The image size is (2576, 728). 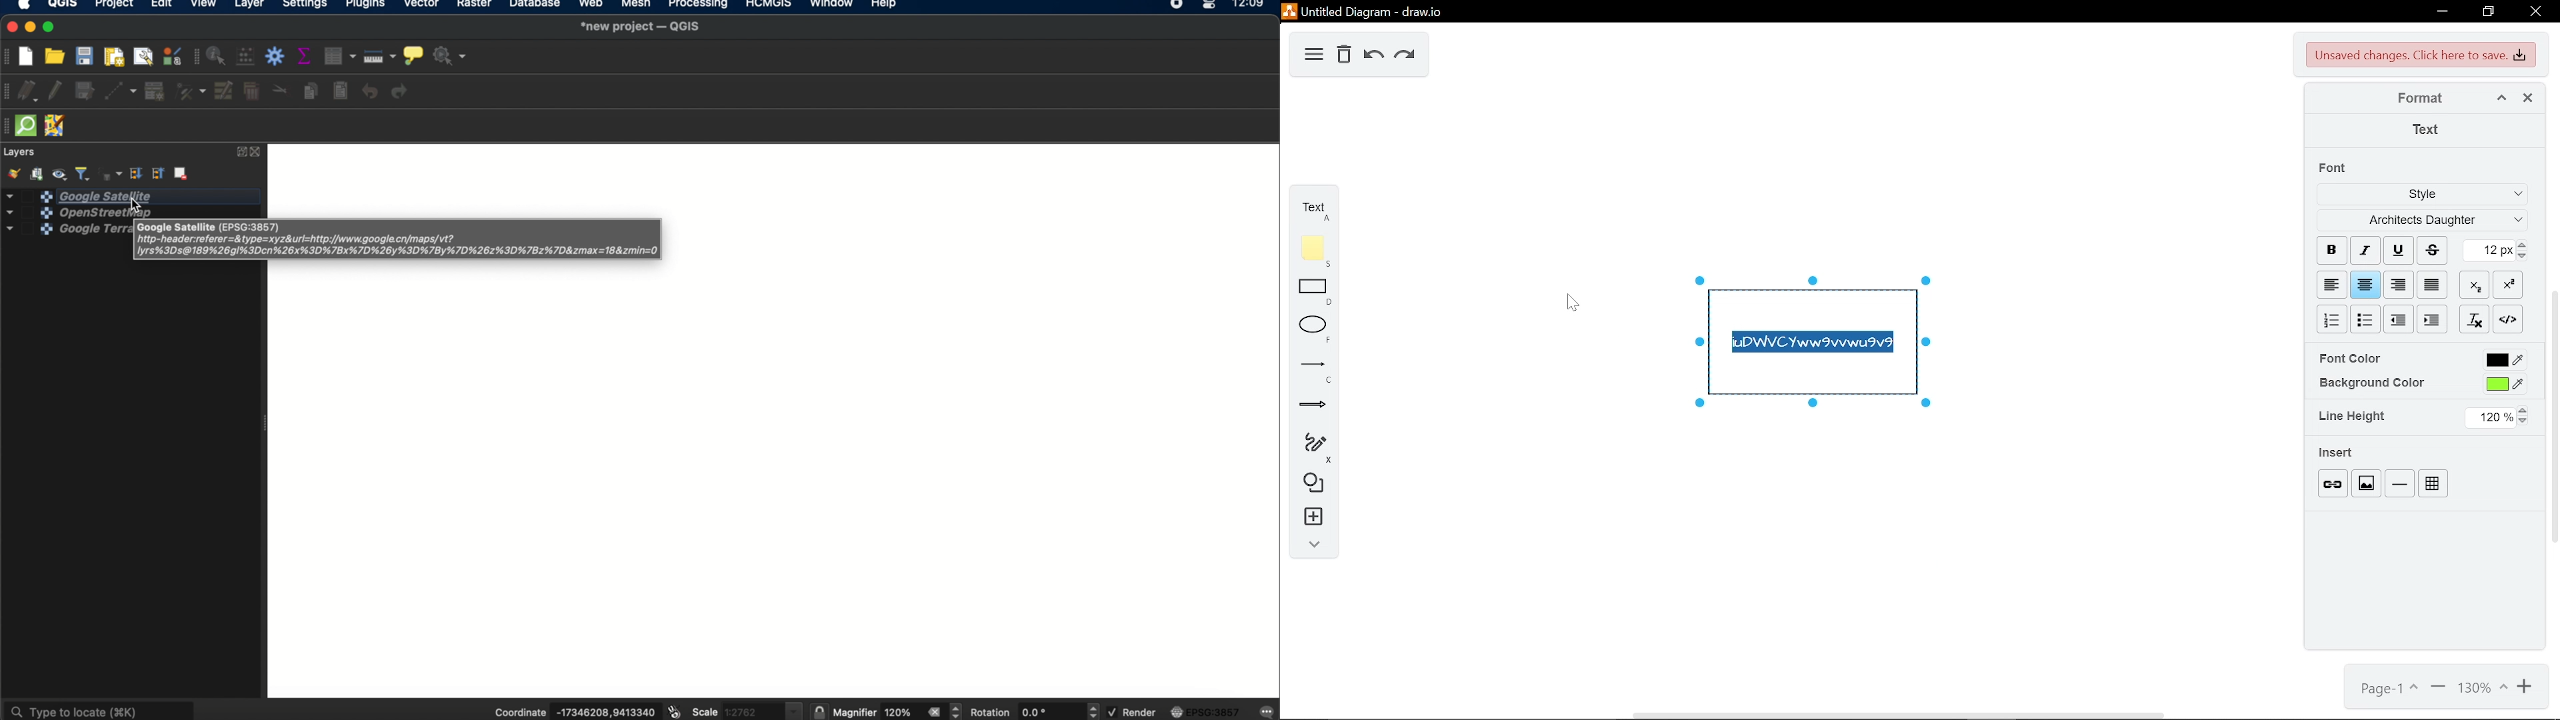 What do you see at coordinates (9, 27) in the screenshot?
I see `close` at bounding box center [9, 27].